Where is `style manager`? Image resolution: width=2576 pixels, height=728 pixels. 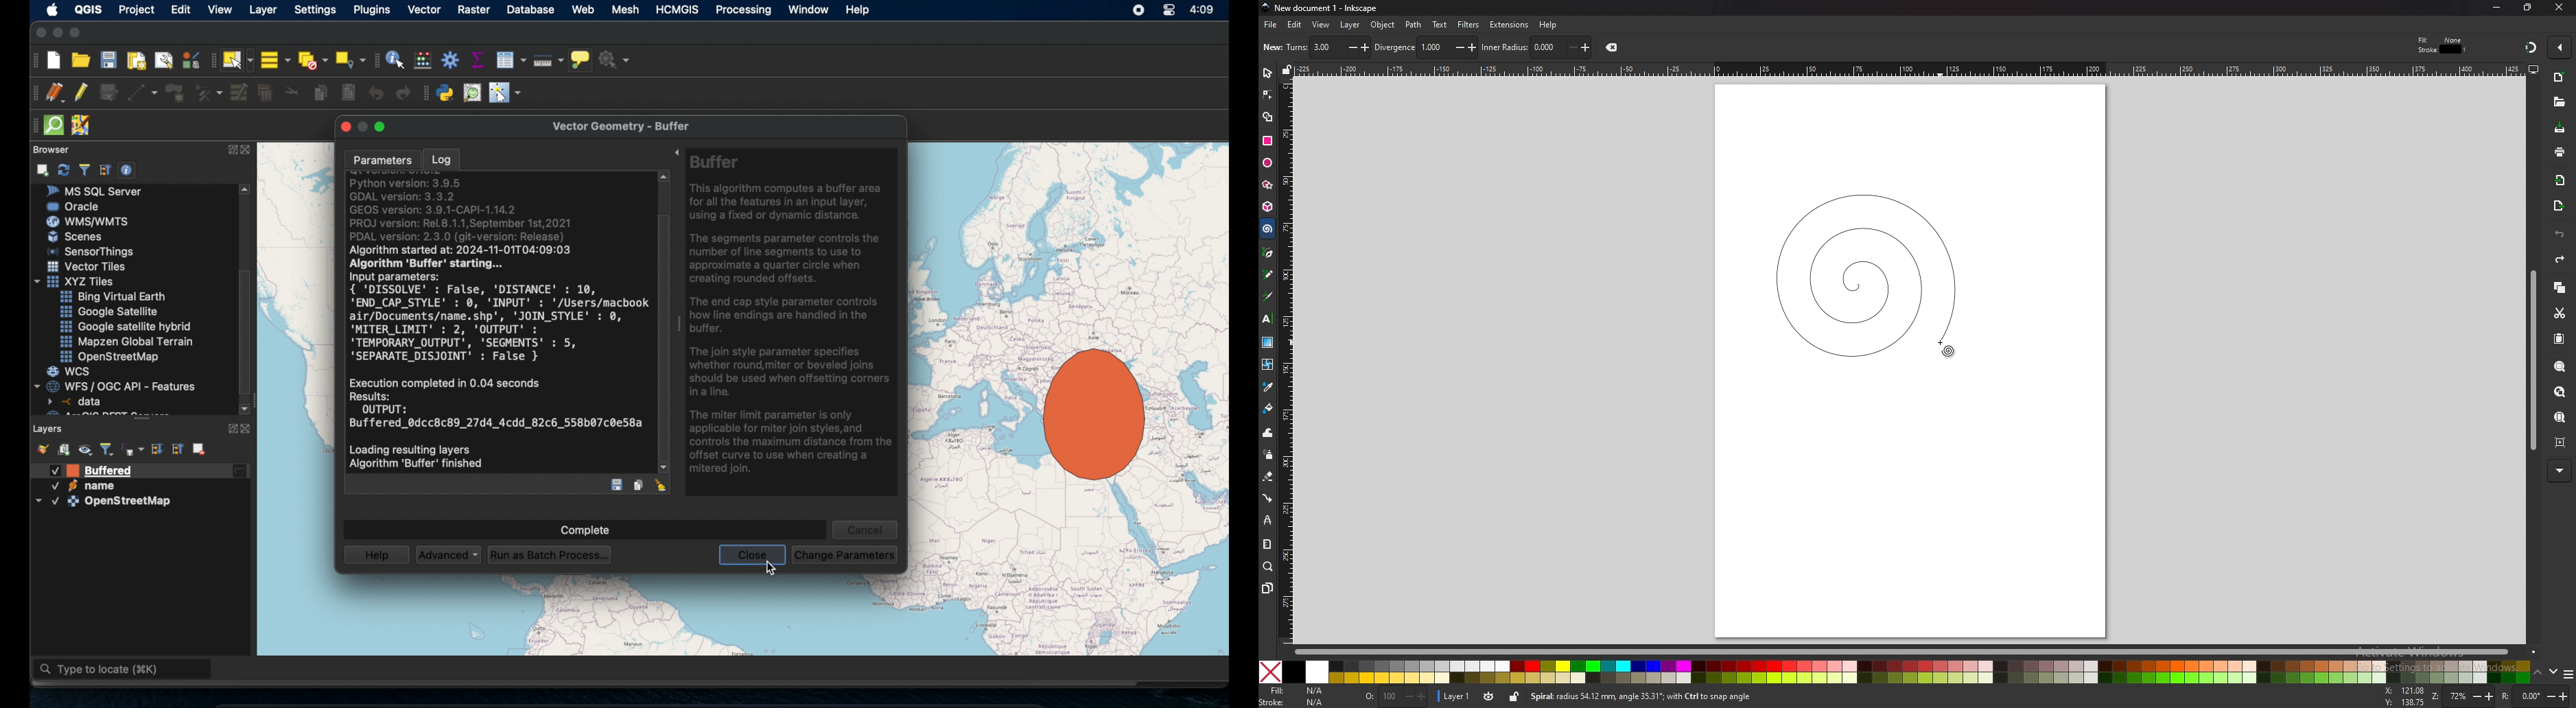 style manager is located at coordinates (190, 60).